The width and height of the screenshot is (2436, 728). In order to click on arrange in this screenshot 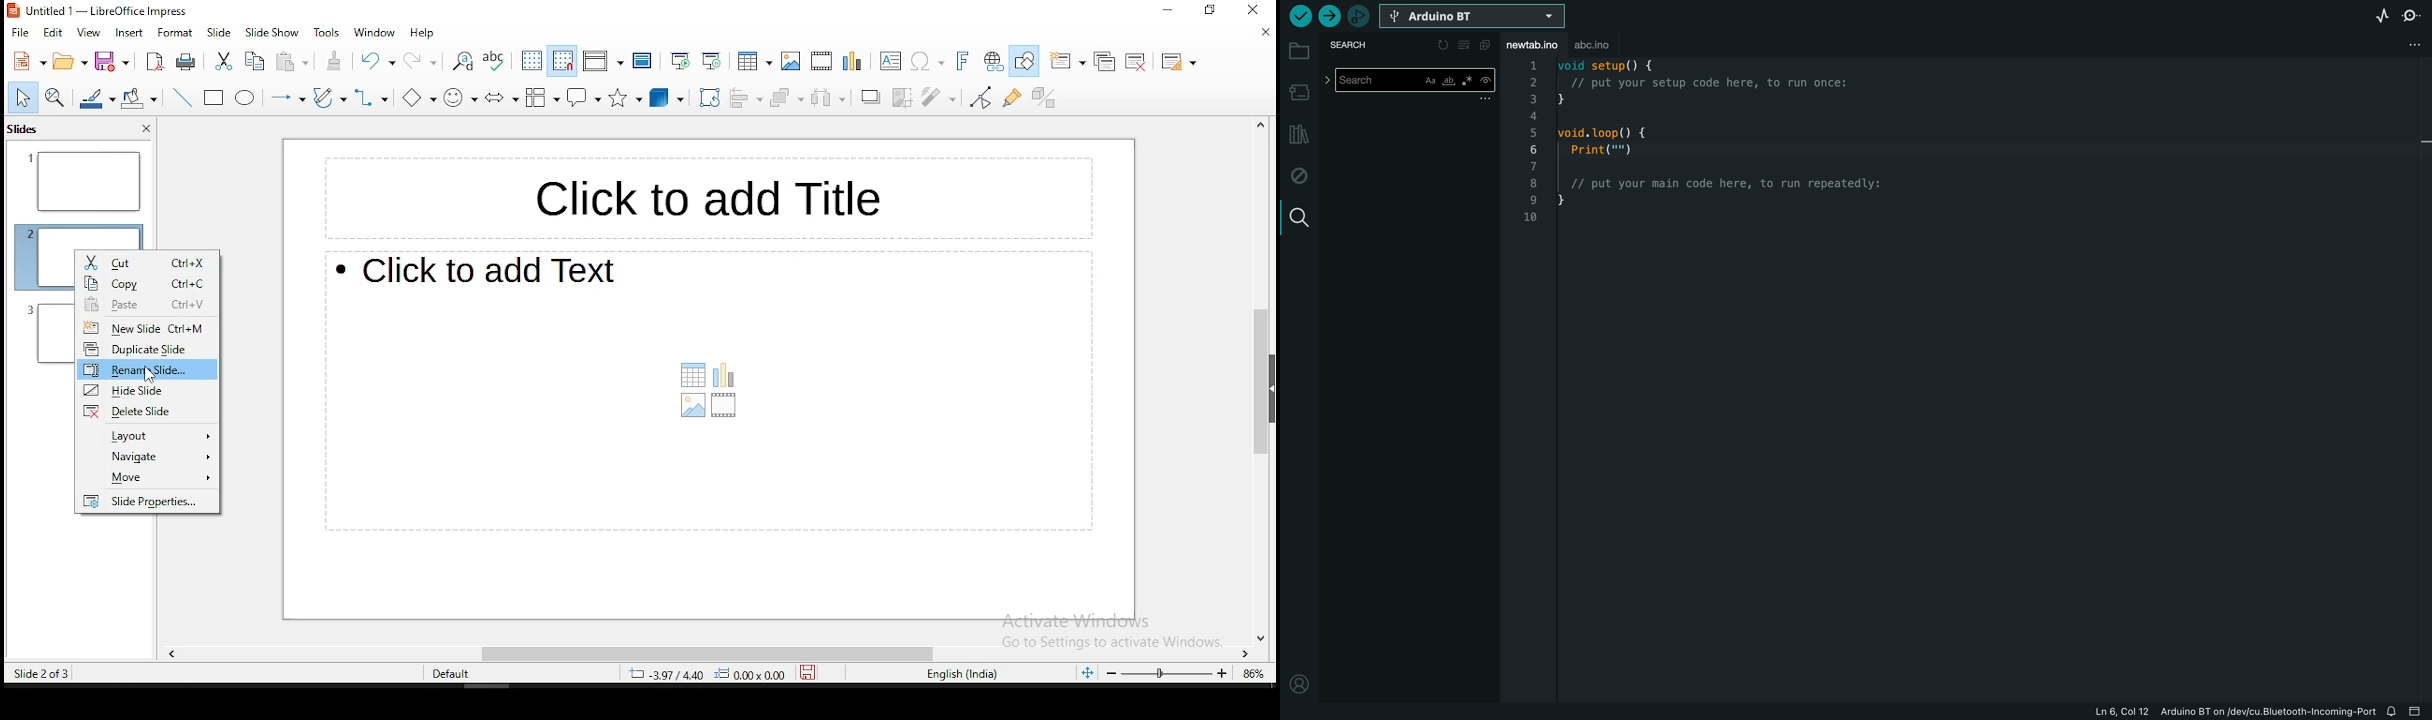, I will do `click(788, 98)`.